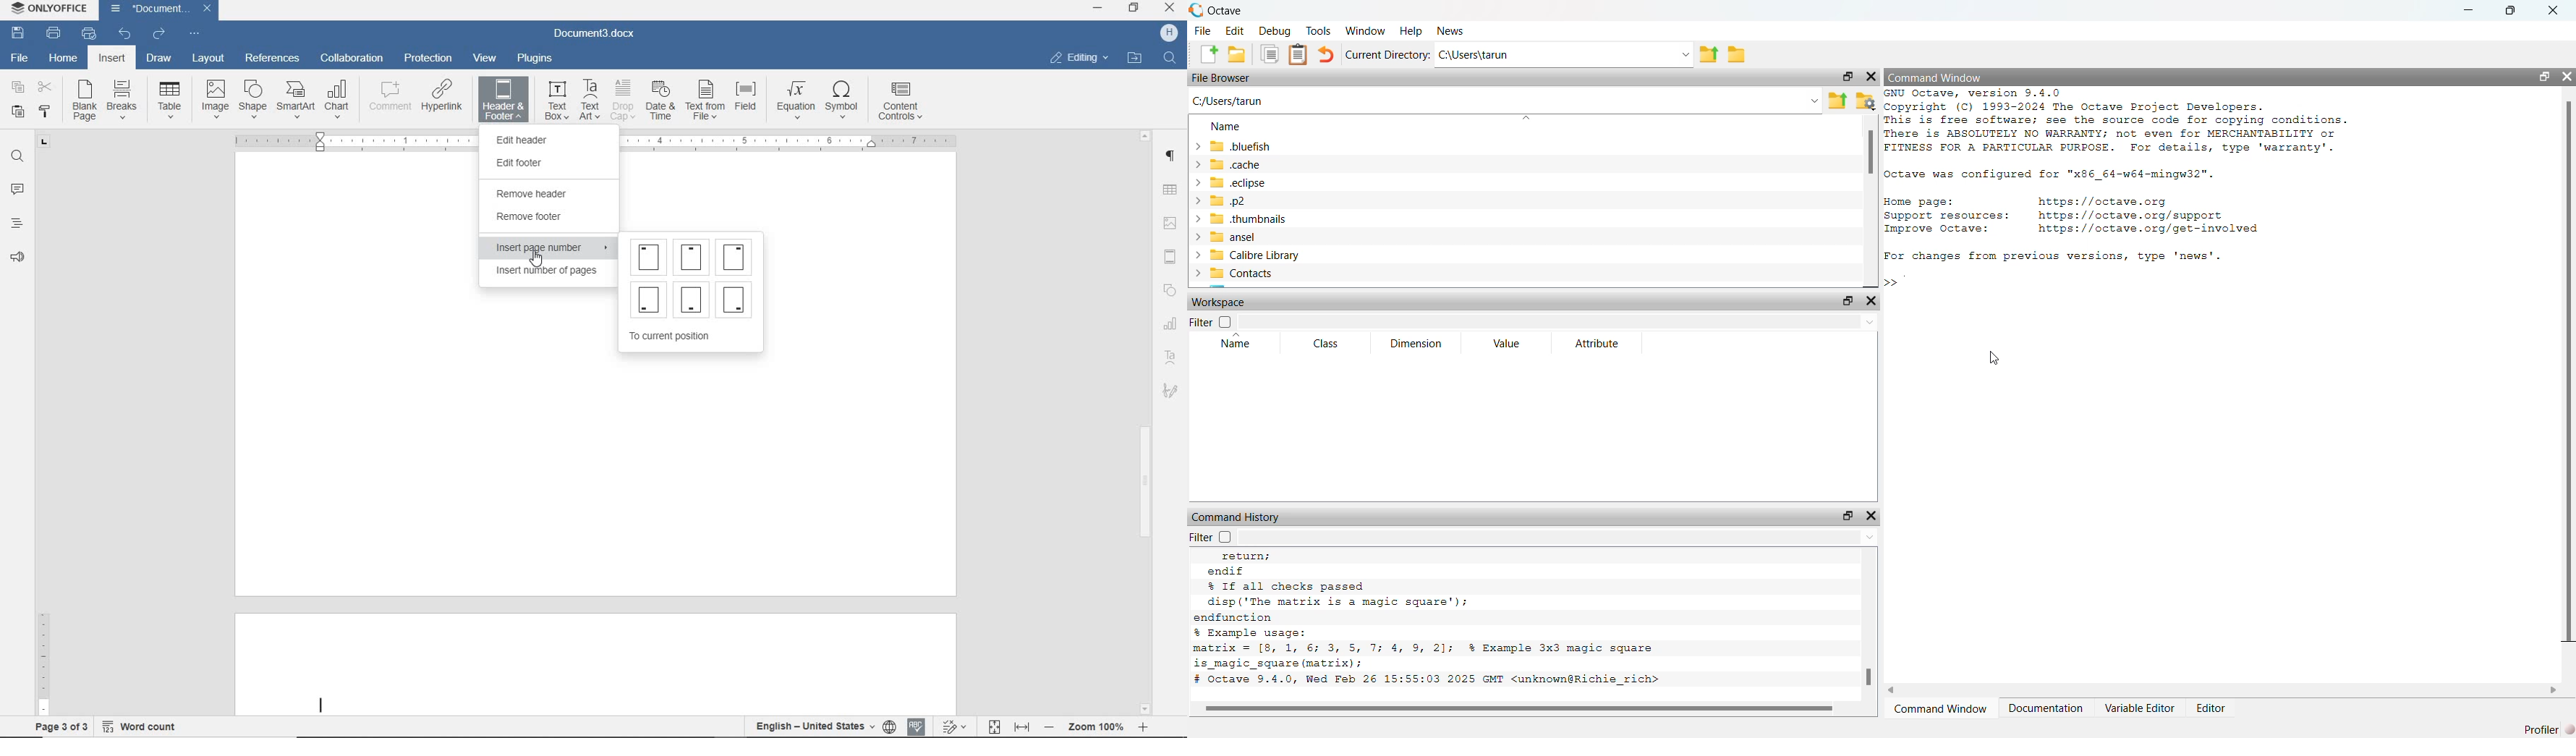  Describe the element at coordinates (46, 112) in the screenshot. I see `COPY STYLE` at that location.